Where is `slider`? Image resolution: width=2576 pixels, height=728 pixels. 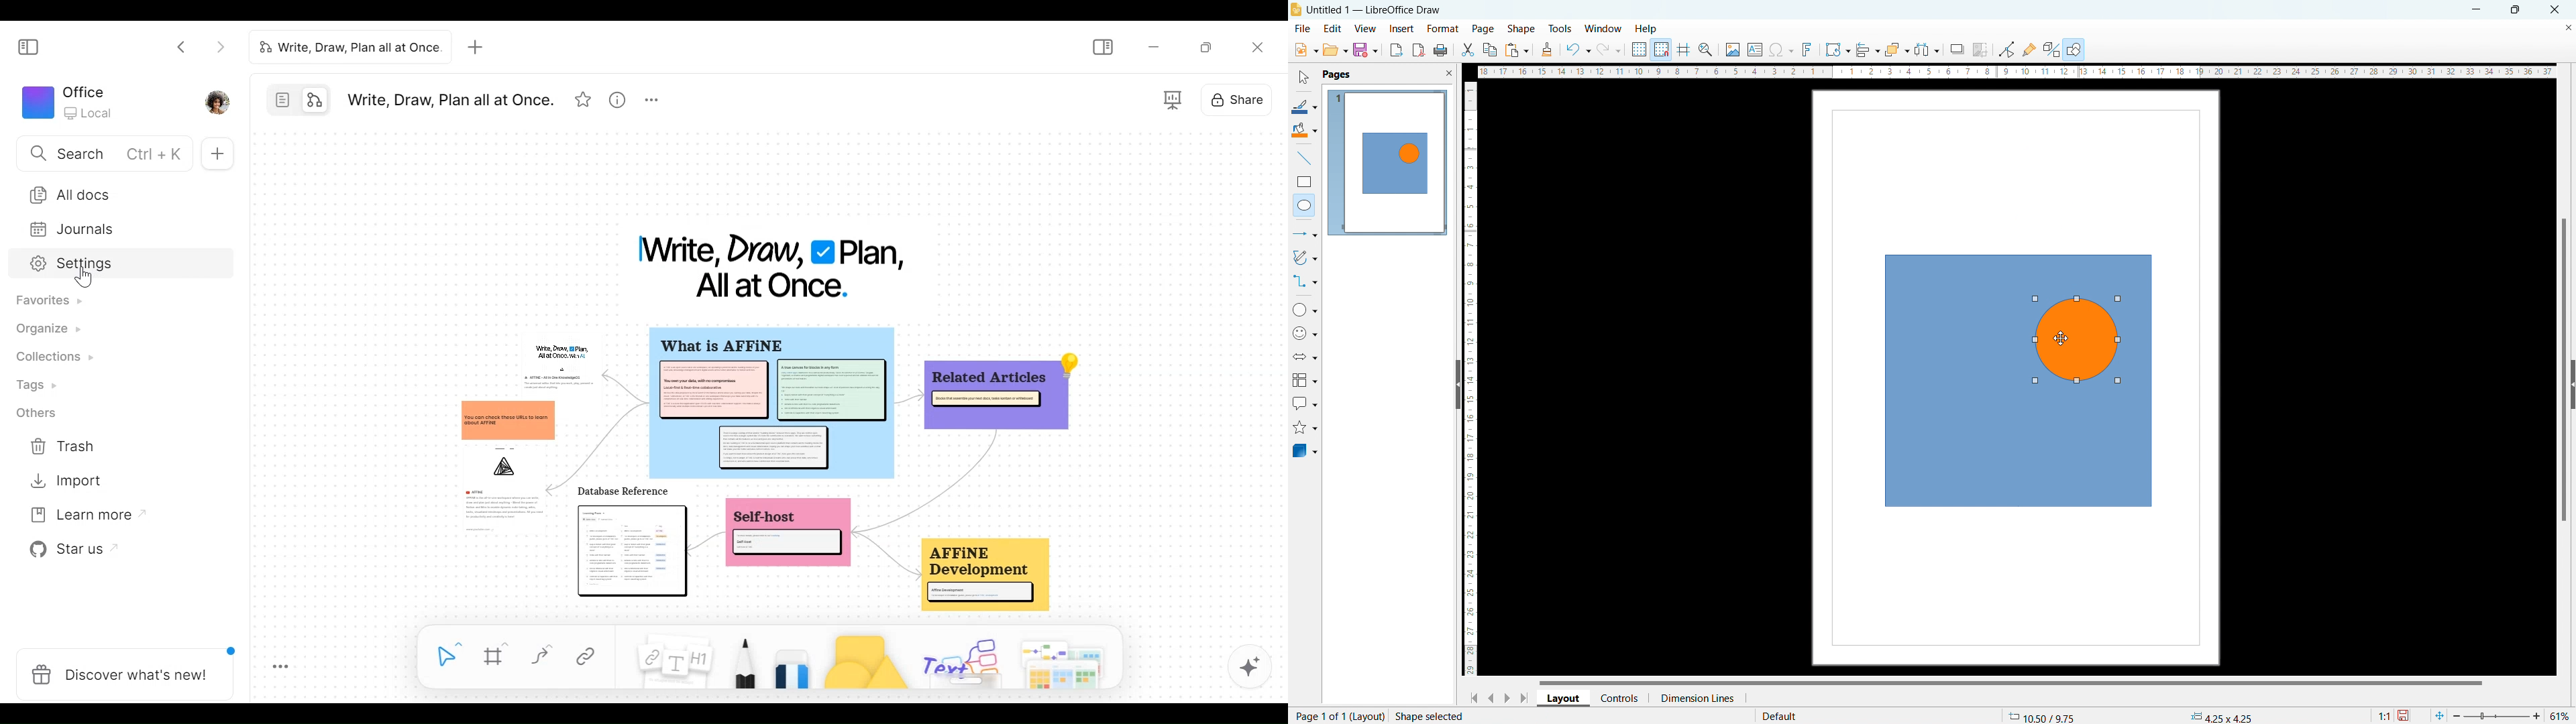
slider is located at coordinates (2496, 716).